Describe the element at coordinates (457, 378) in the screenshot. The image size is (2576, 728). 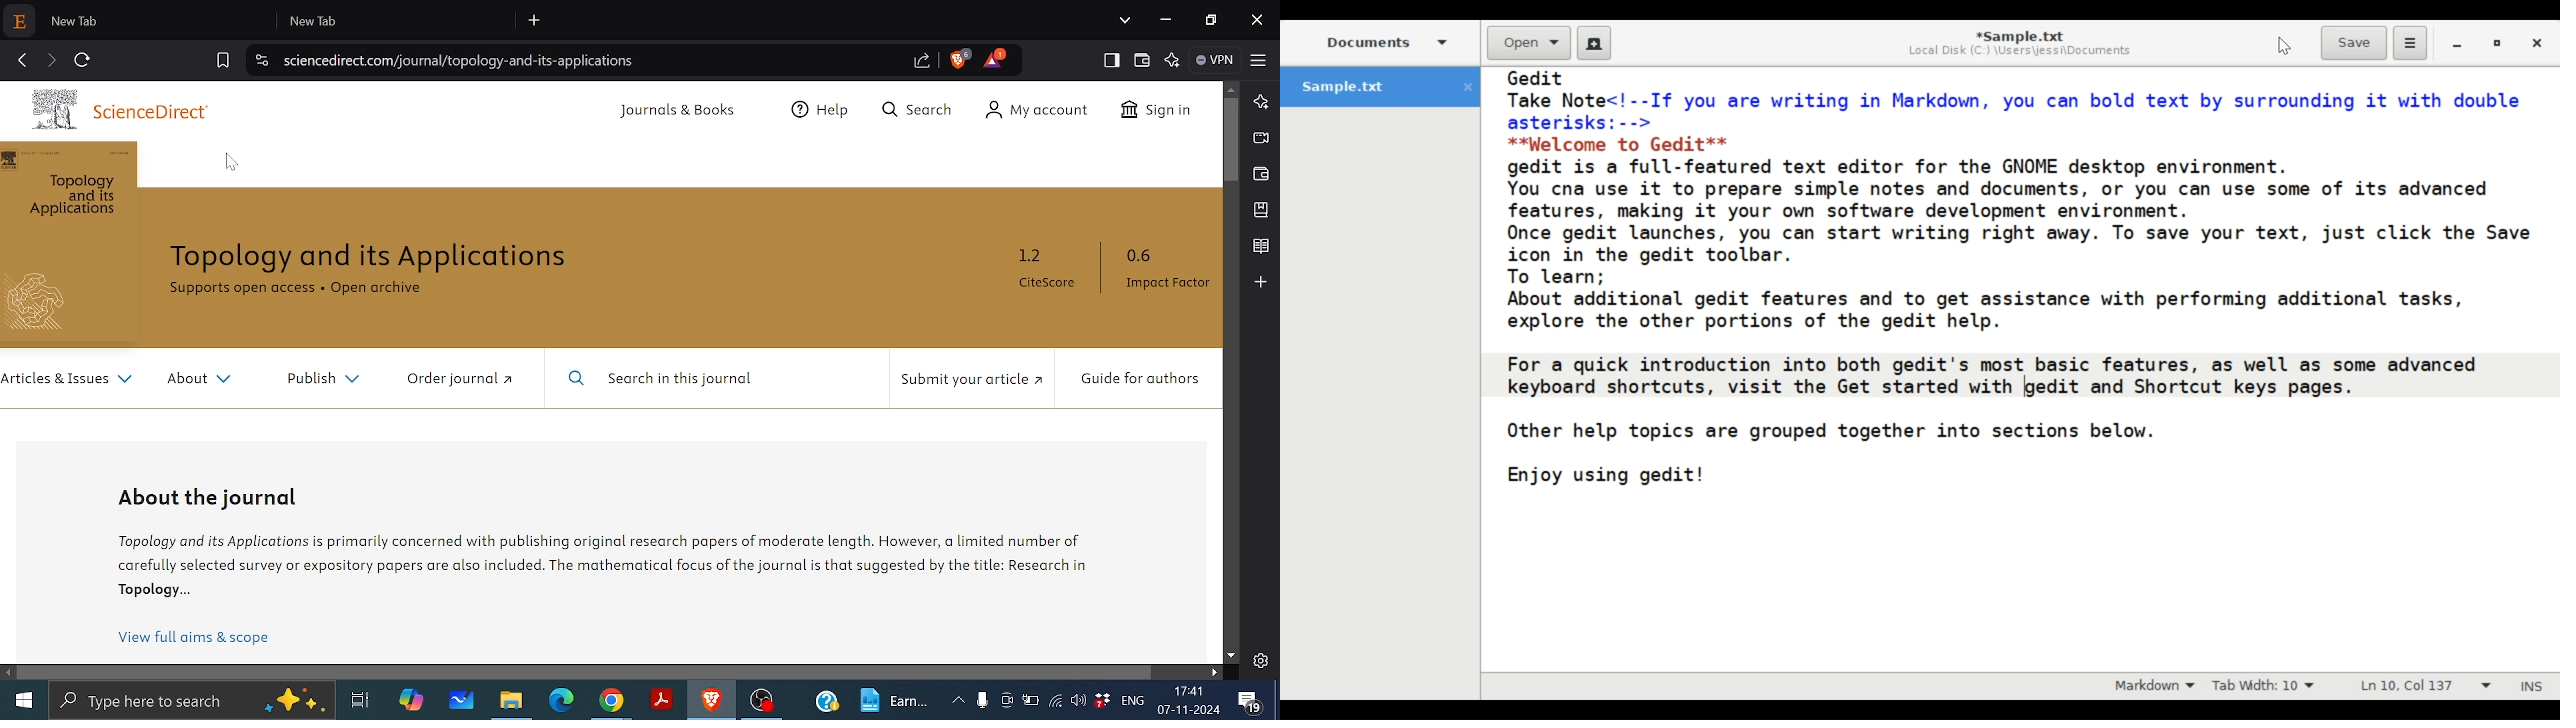
I see `Order journal 2` at that location.